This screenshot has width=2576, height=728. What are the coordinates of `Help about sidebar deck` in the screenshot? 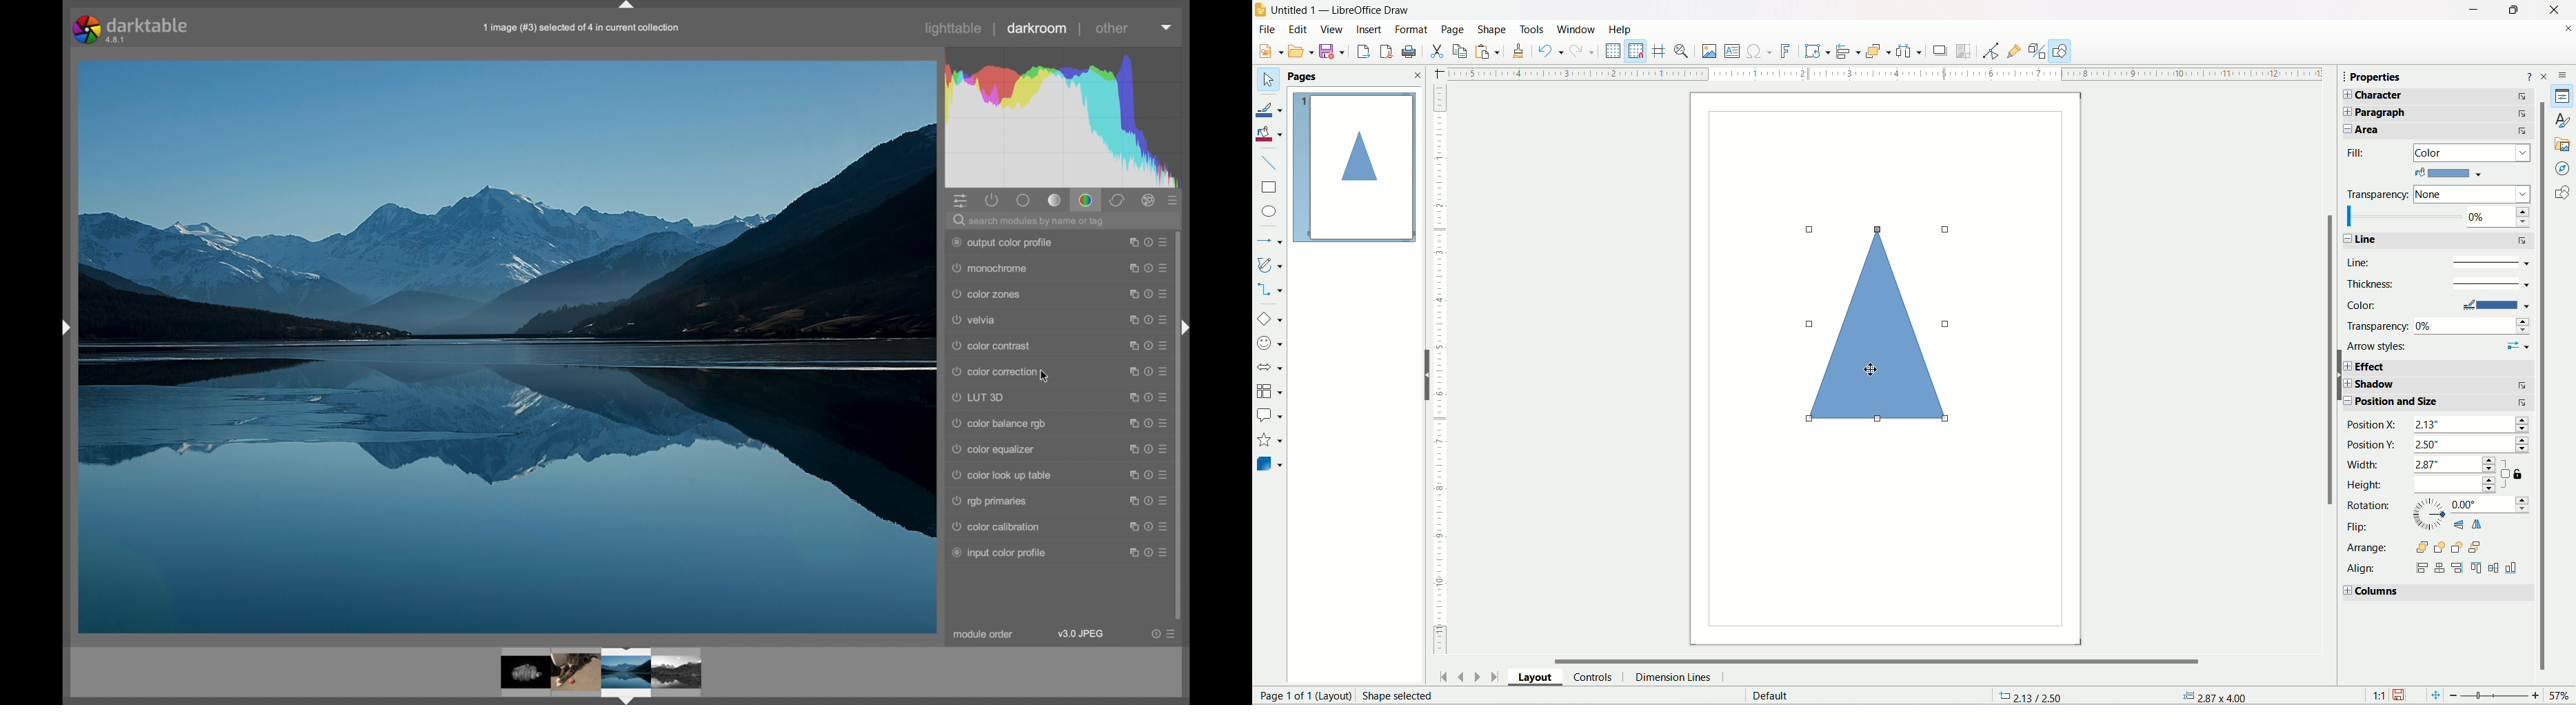 It's located at (2528, 76).